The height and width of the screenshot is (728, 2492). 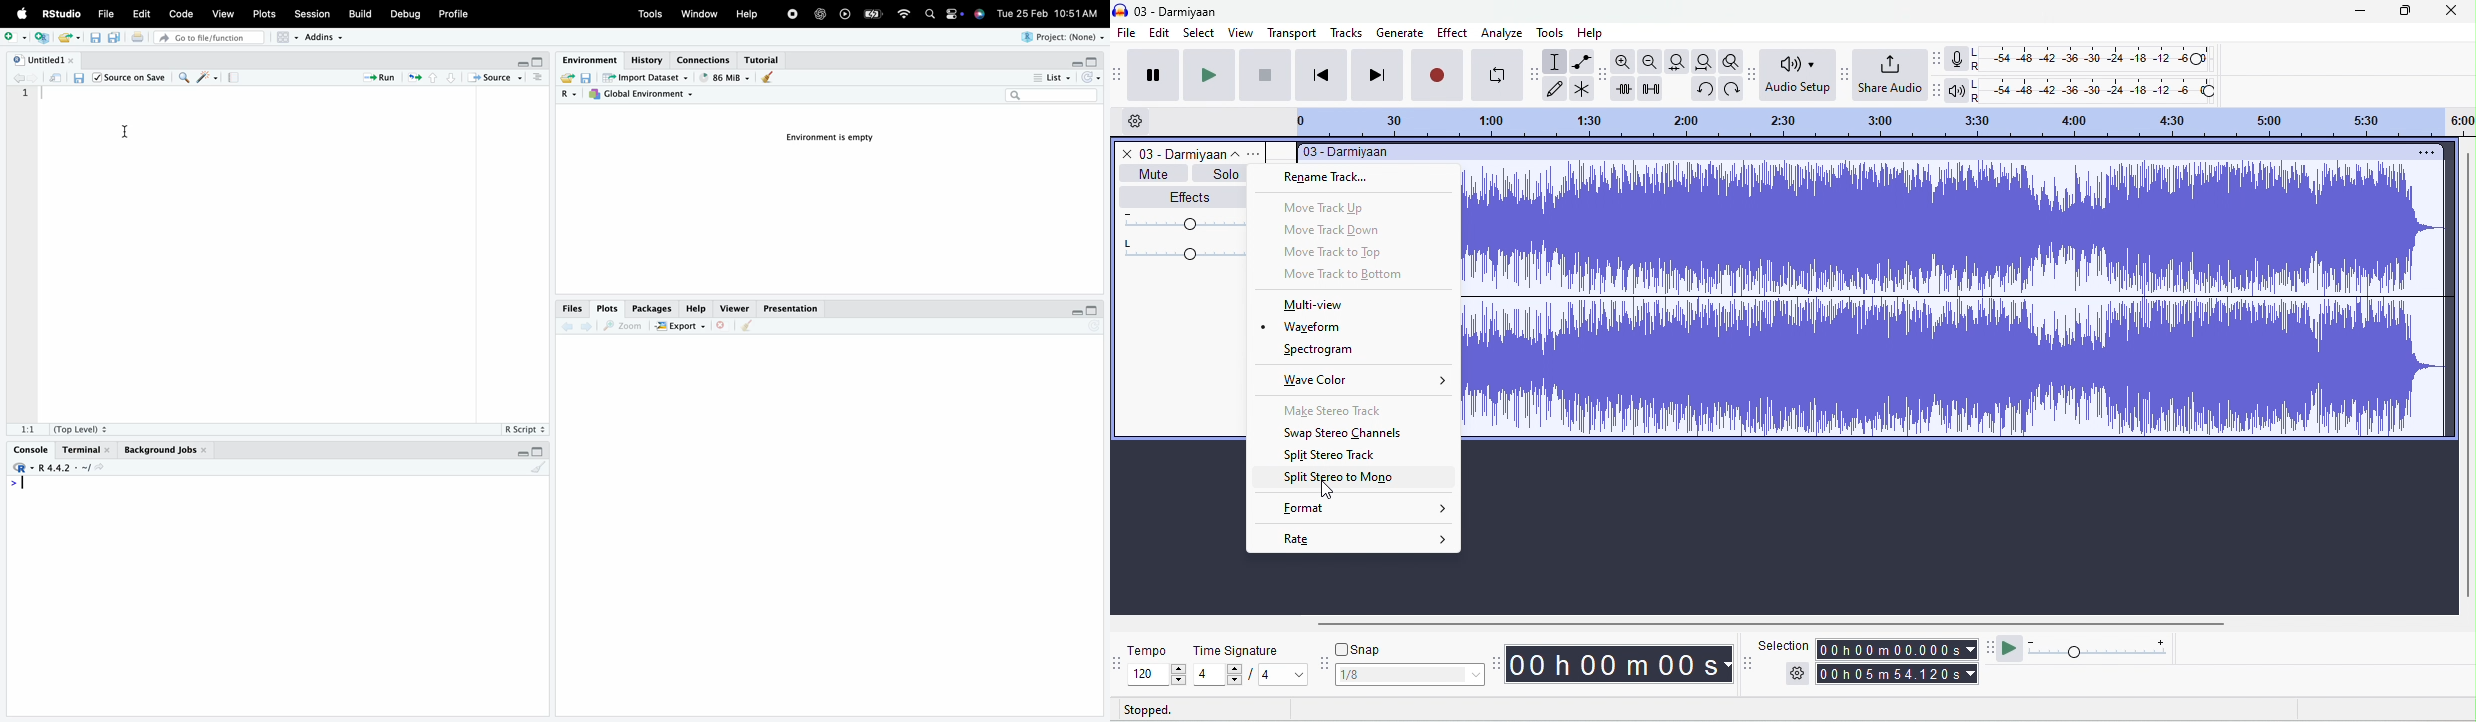 I want to click on save script, so click(x=97, y=42).